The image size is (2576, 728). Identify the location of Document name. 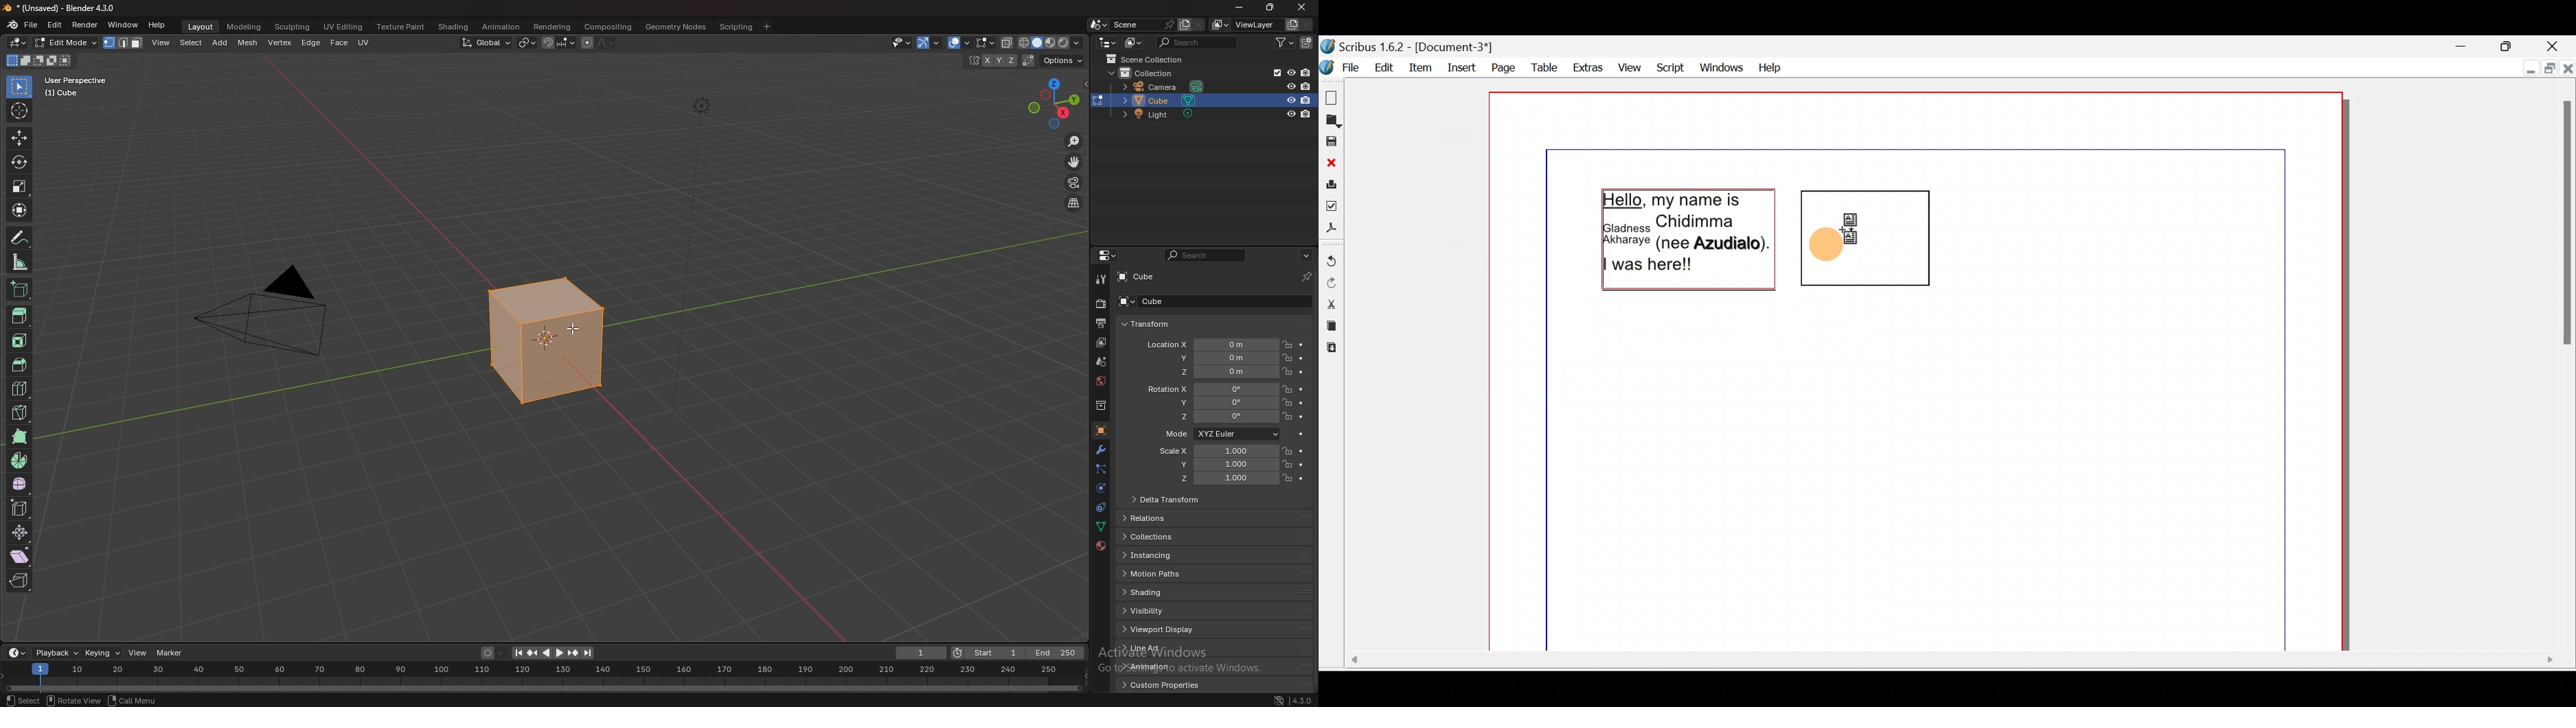
(1417, 46).